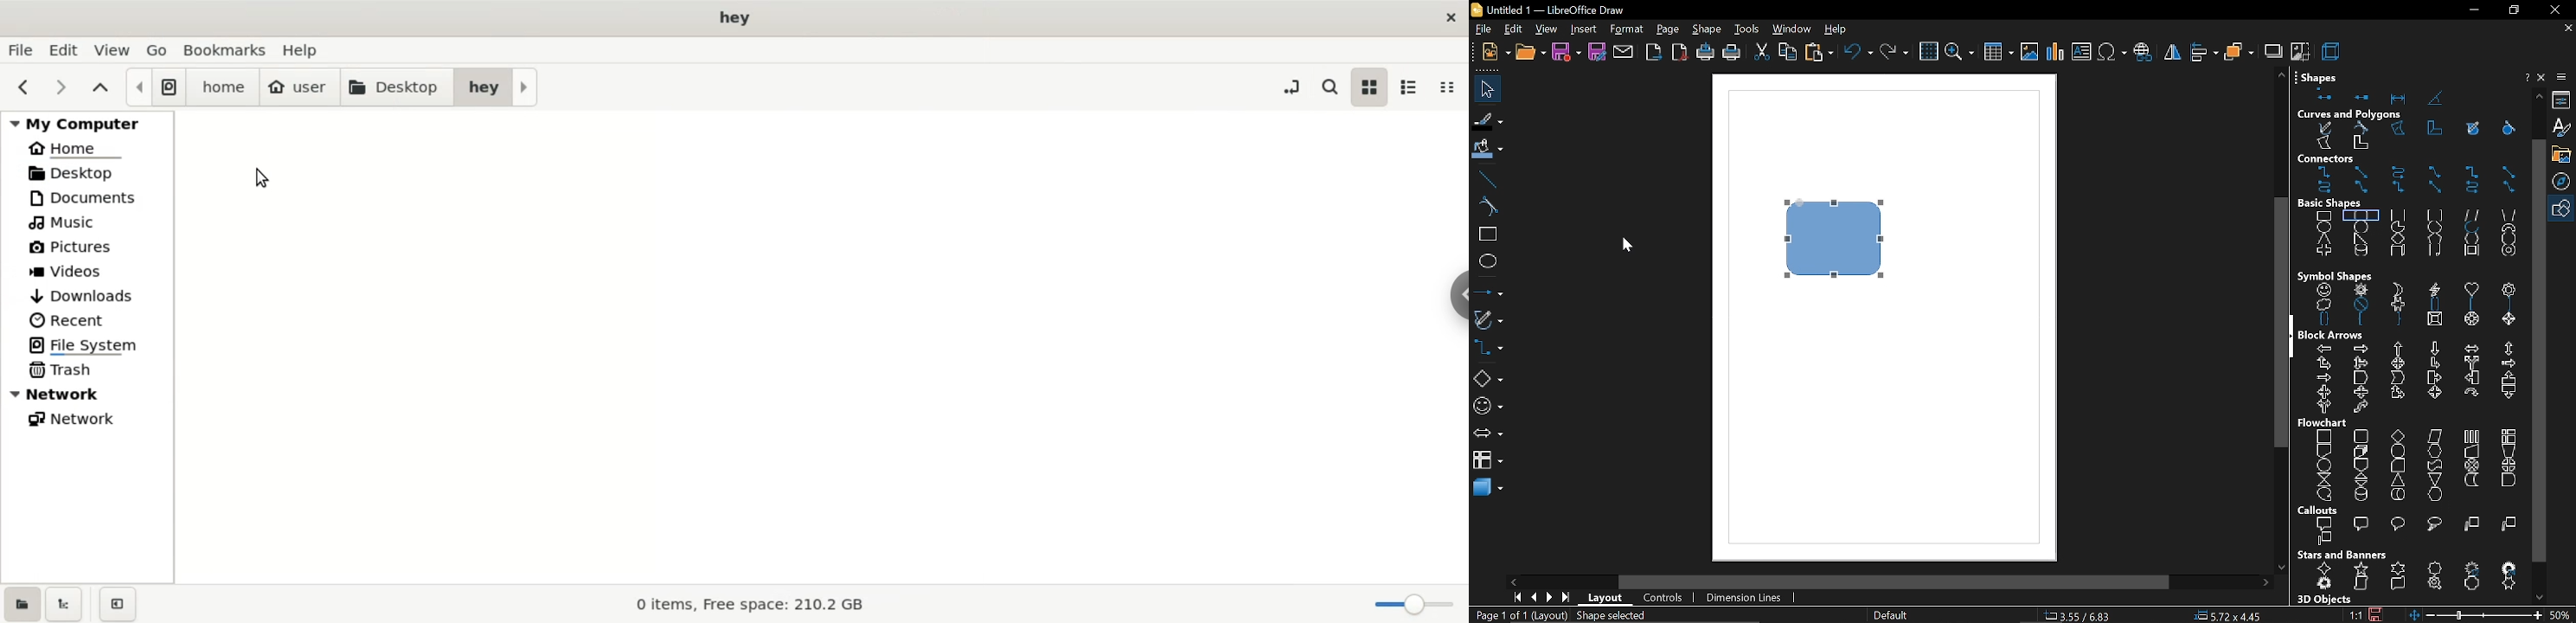  I want to click on window, so click(1791, 30).